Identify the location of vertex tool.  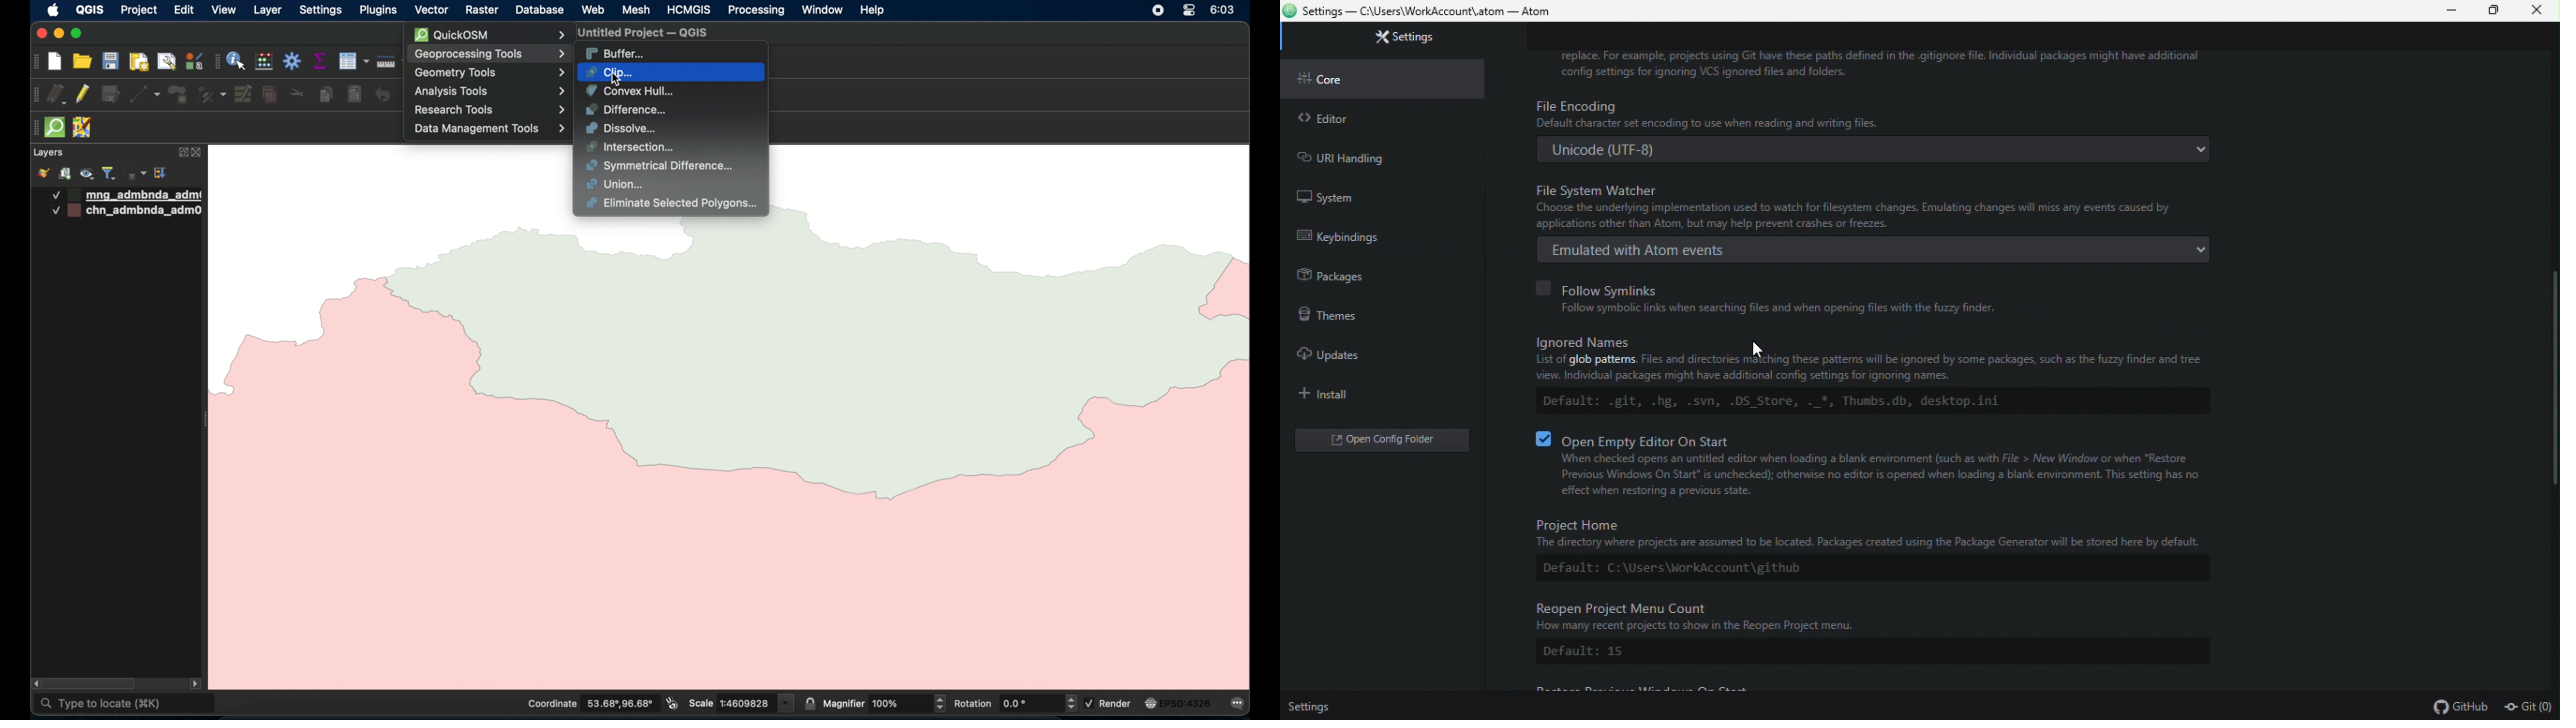
(212, 95).